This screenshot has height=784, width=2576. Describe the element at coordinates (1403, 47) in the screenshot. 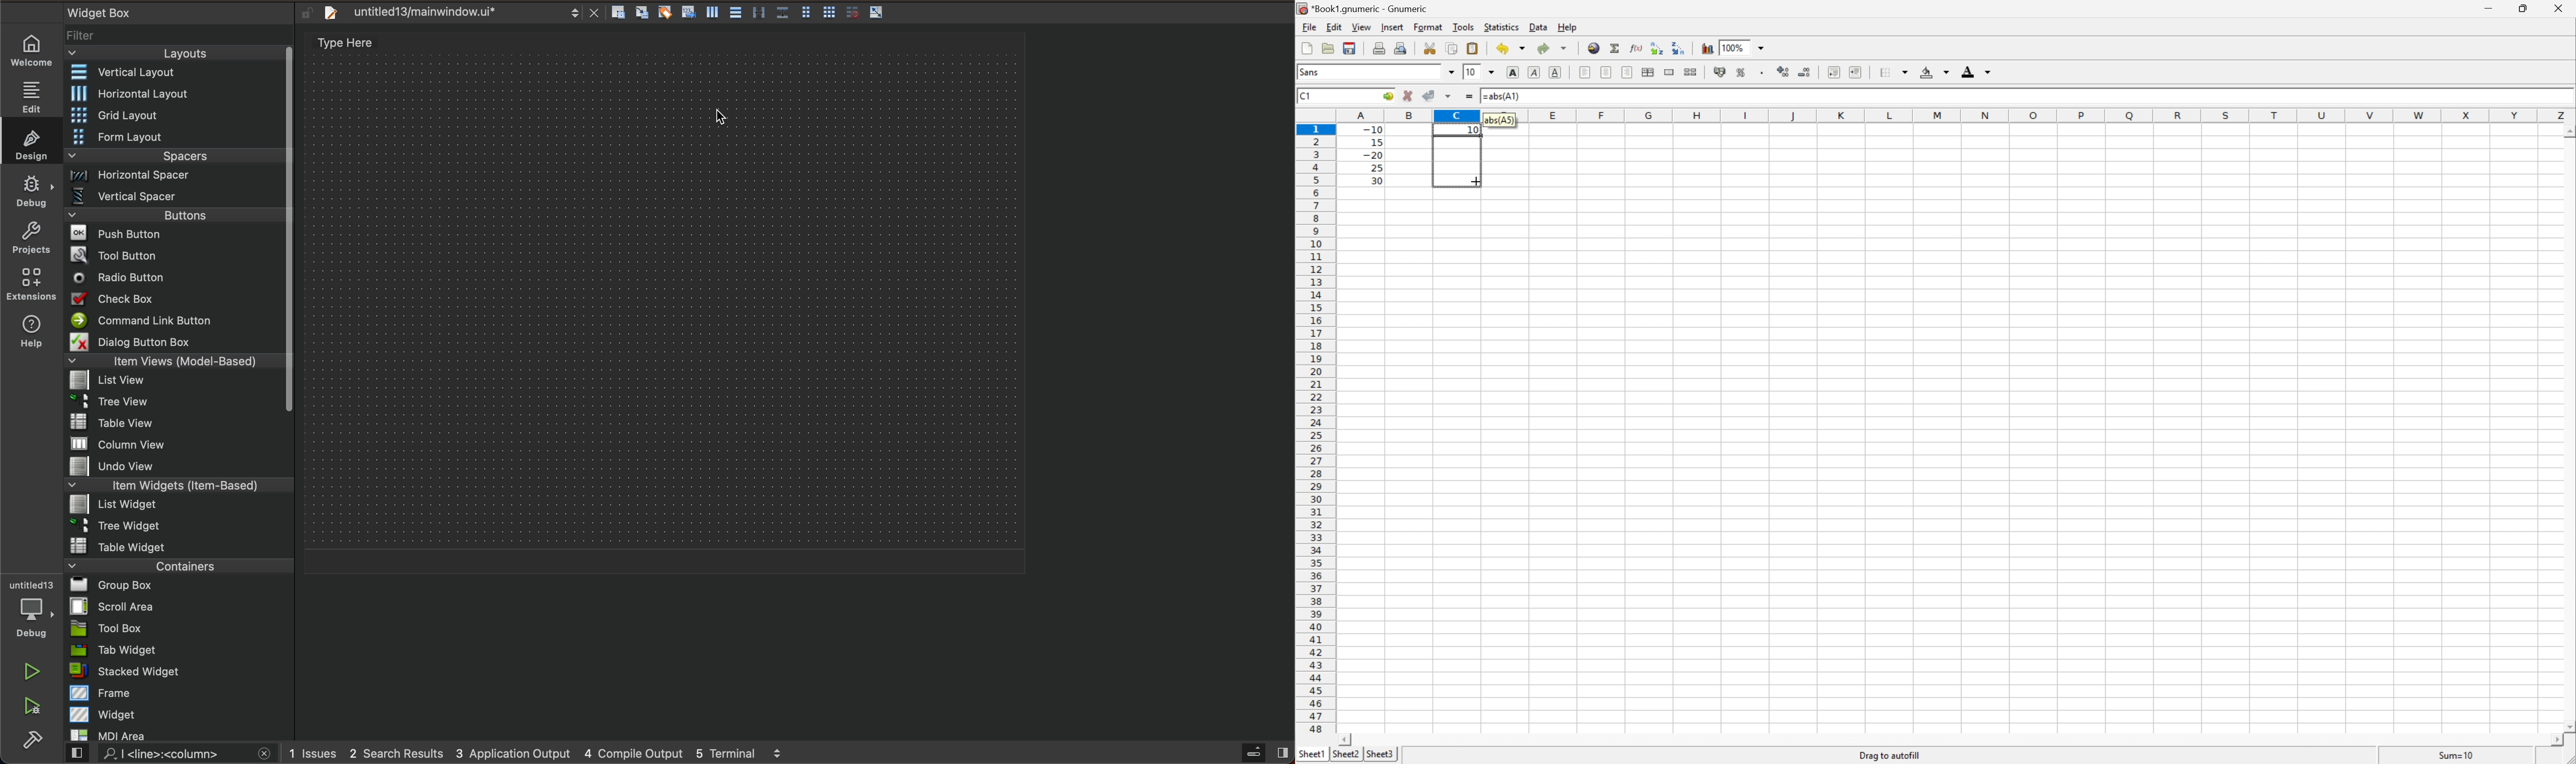

I see `Print preview` at that location.